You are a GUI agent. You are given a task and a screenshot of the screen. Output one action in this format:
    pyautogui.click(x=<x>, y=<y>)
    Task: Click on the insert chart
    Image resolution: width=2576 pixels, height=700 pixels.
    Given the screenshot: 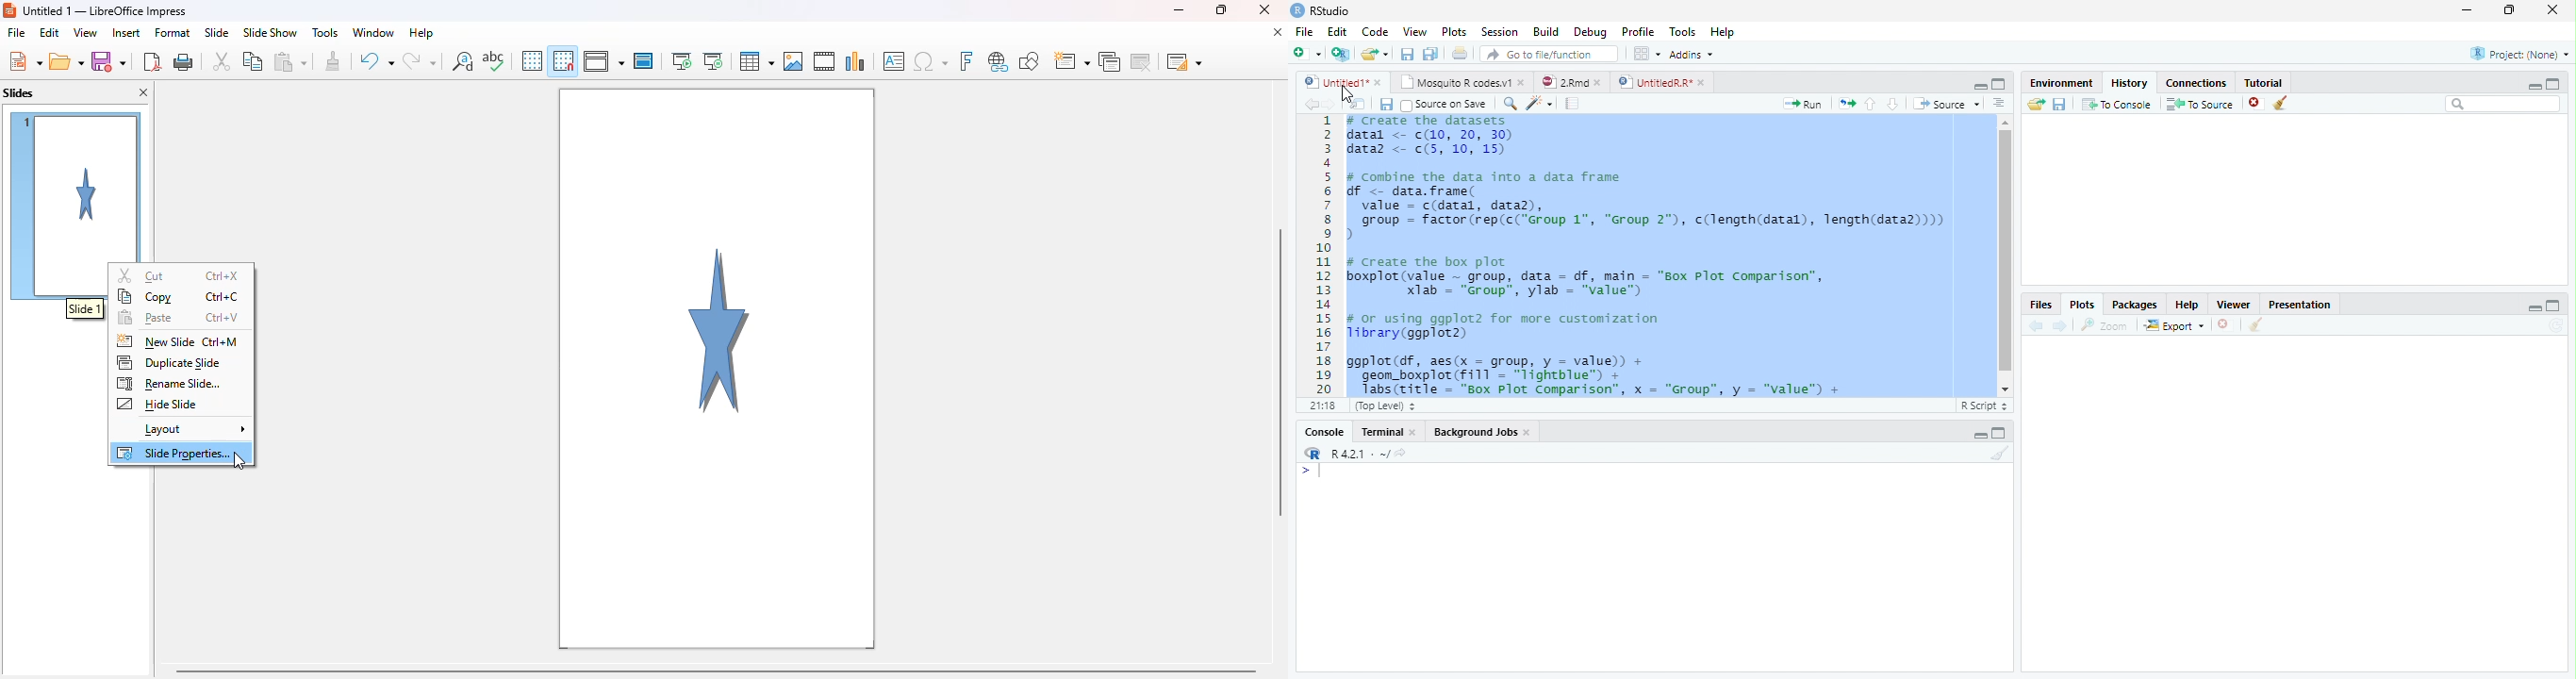 What is the action you would take?
    pyautogui.click(x=856, y=61)
    